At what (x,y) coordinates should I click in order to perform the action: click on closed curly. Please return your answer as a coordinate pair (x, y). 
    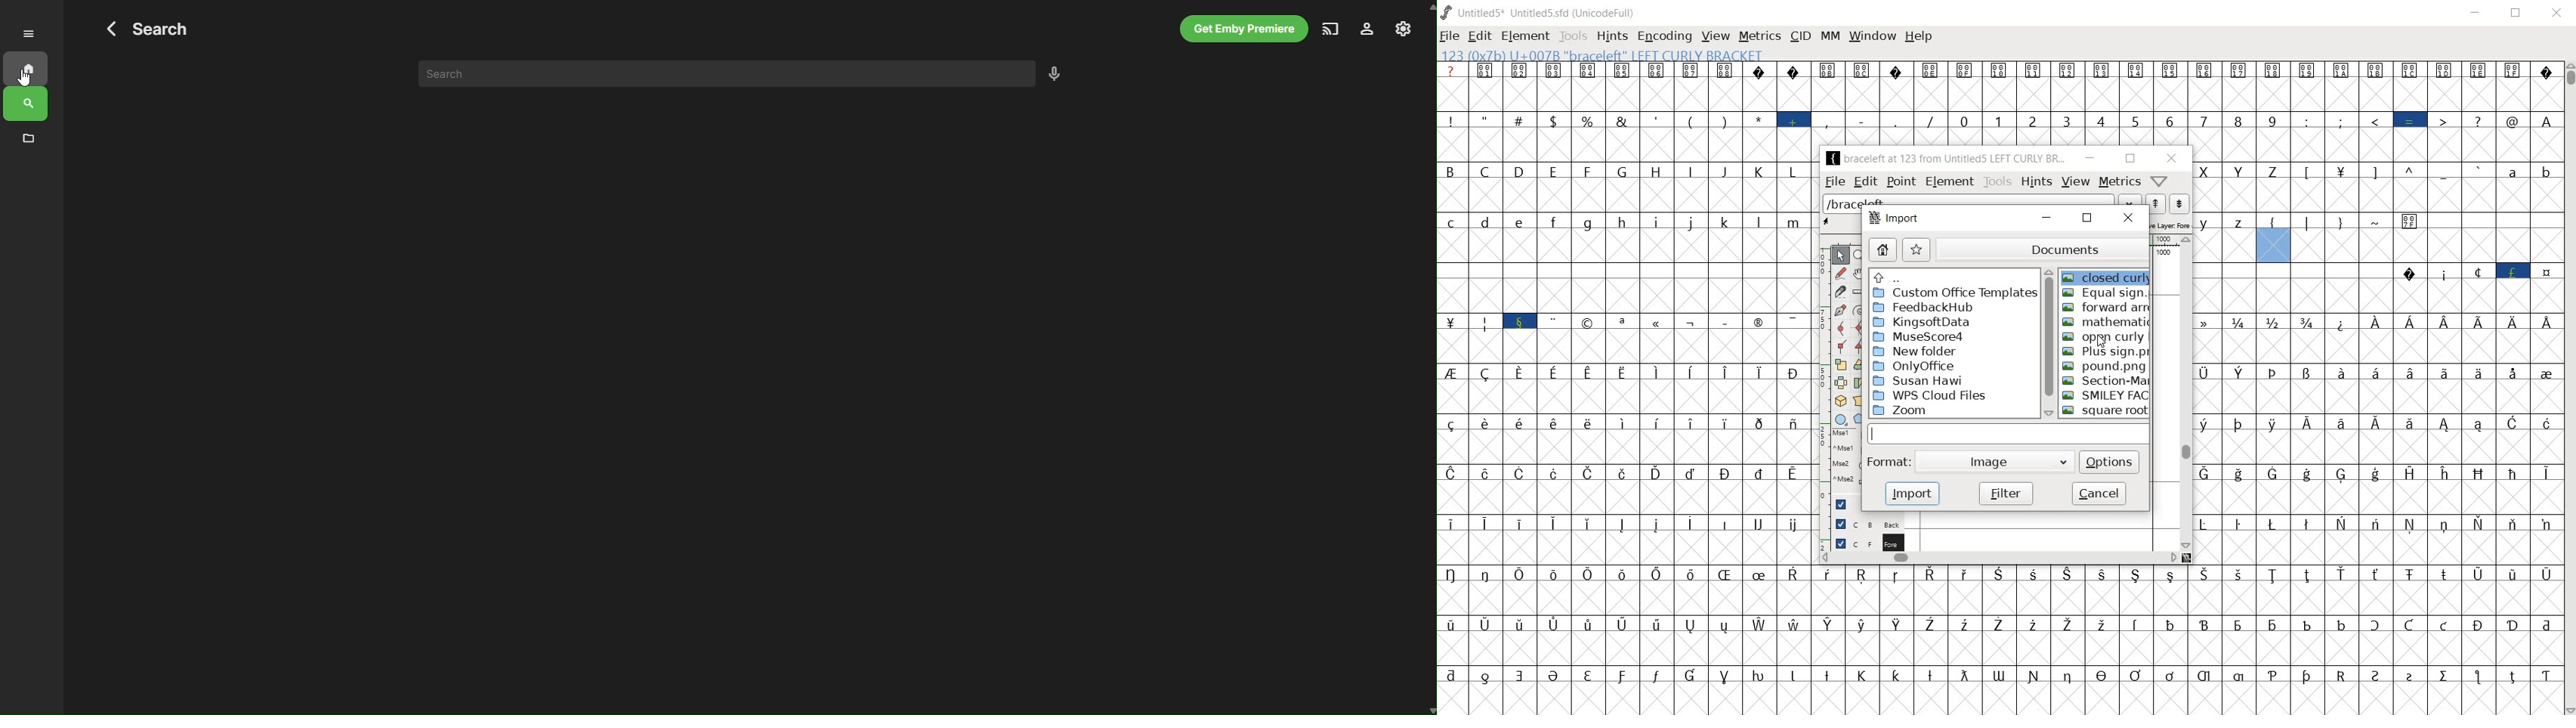
    Looking at the image, I should click on (2105, 277).